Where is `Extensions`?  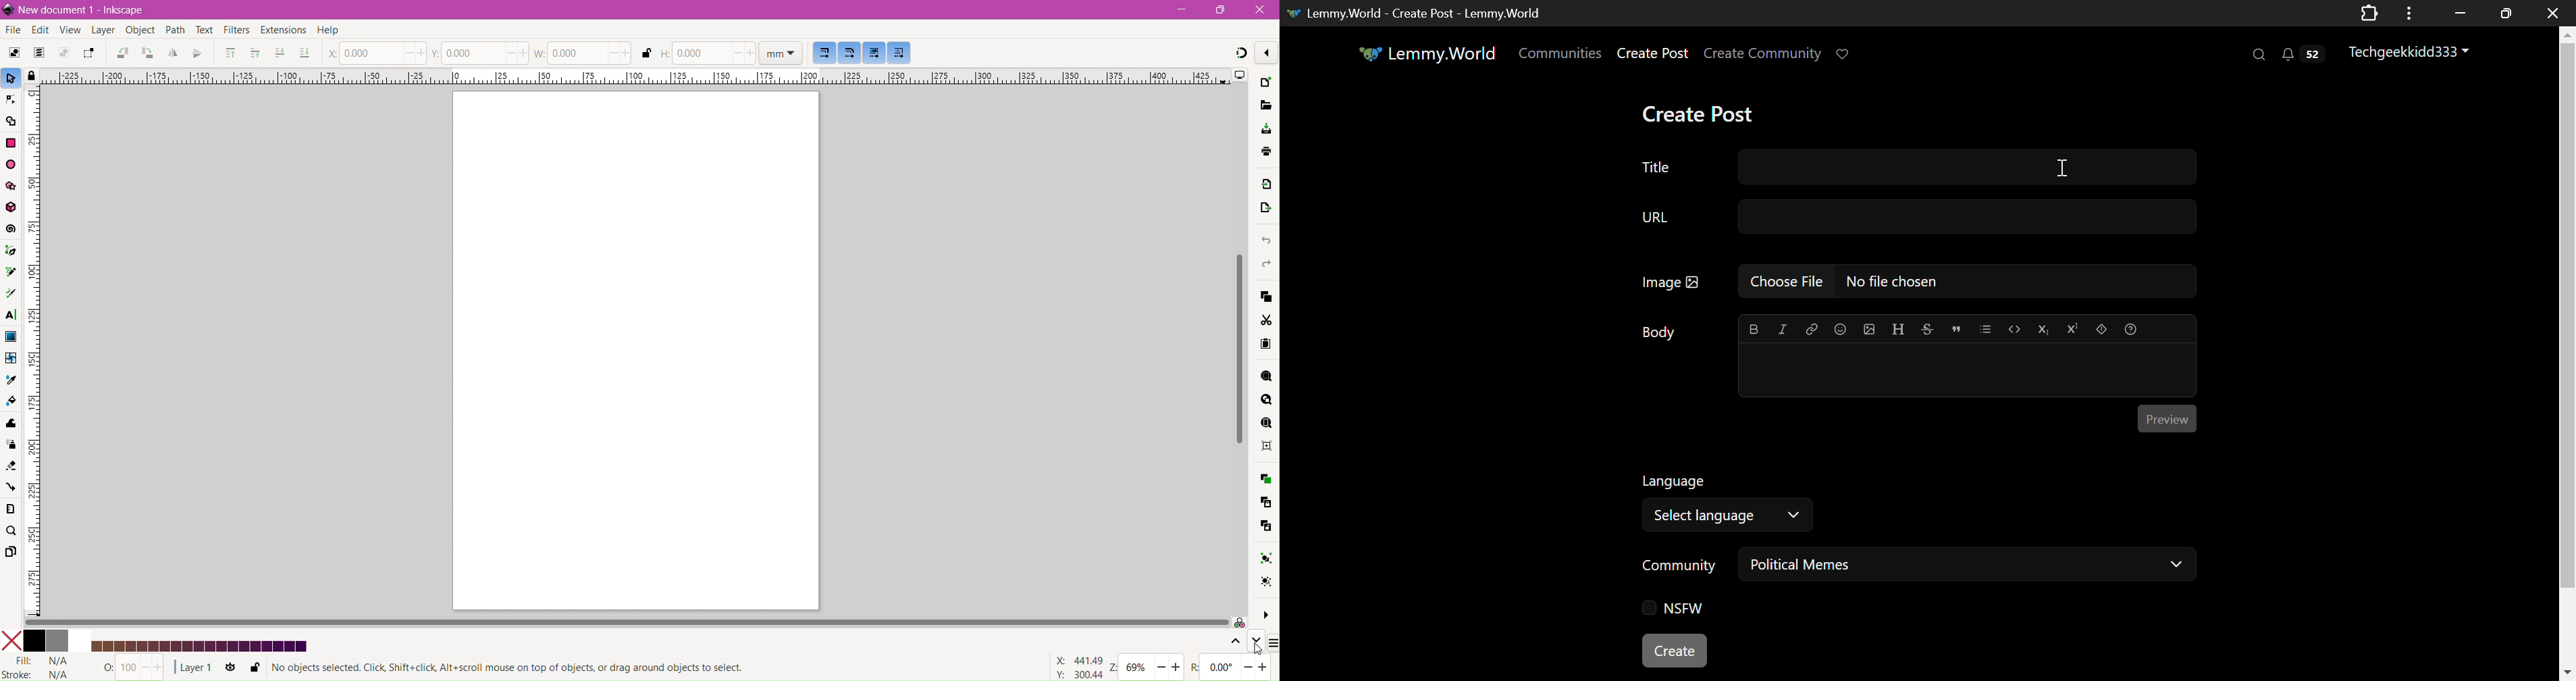
Extensions is located at coordinates (2370, 12).